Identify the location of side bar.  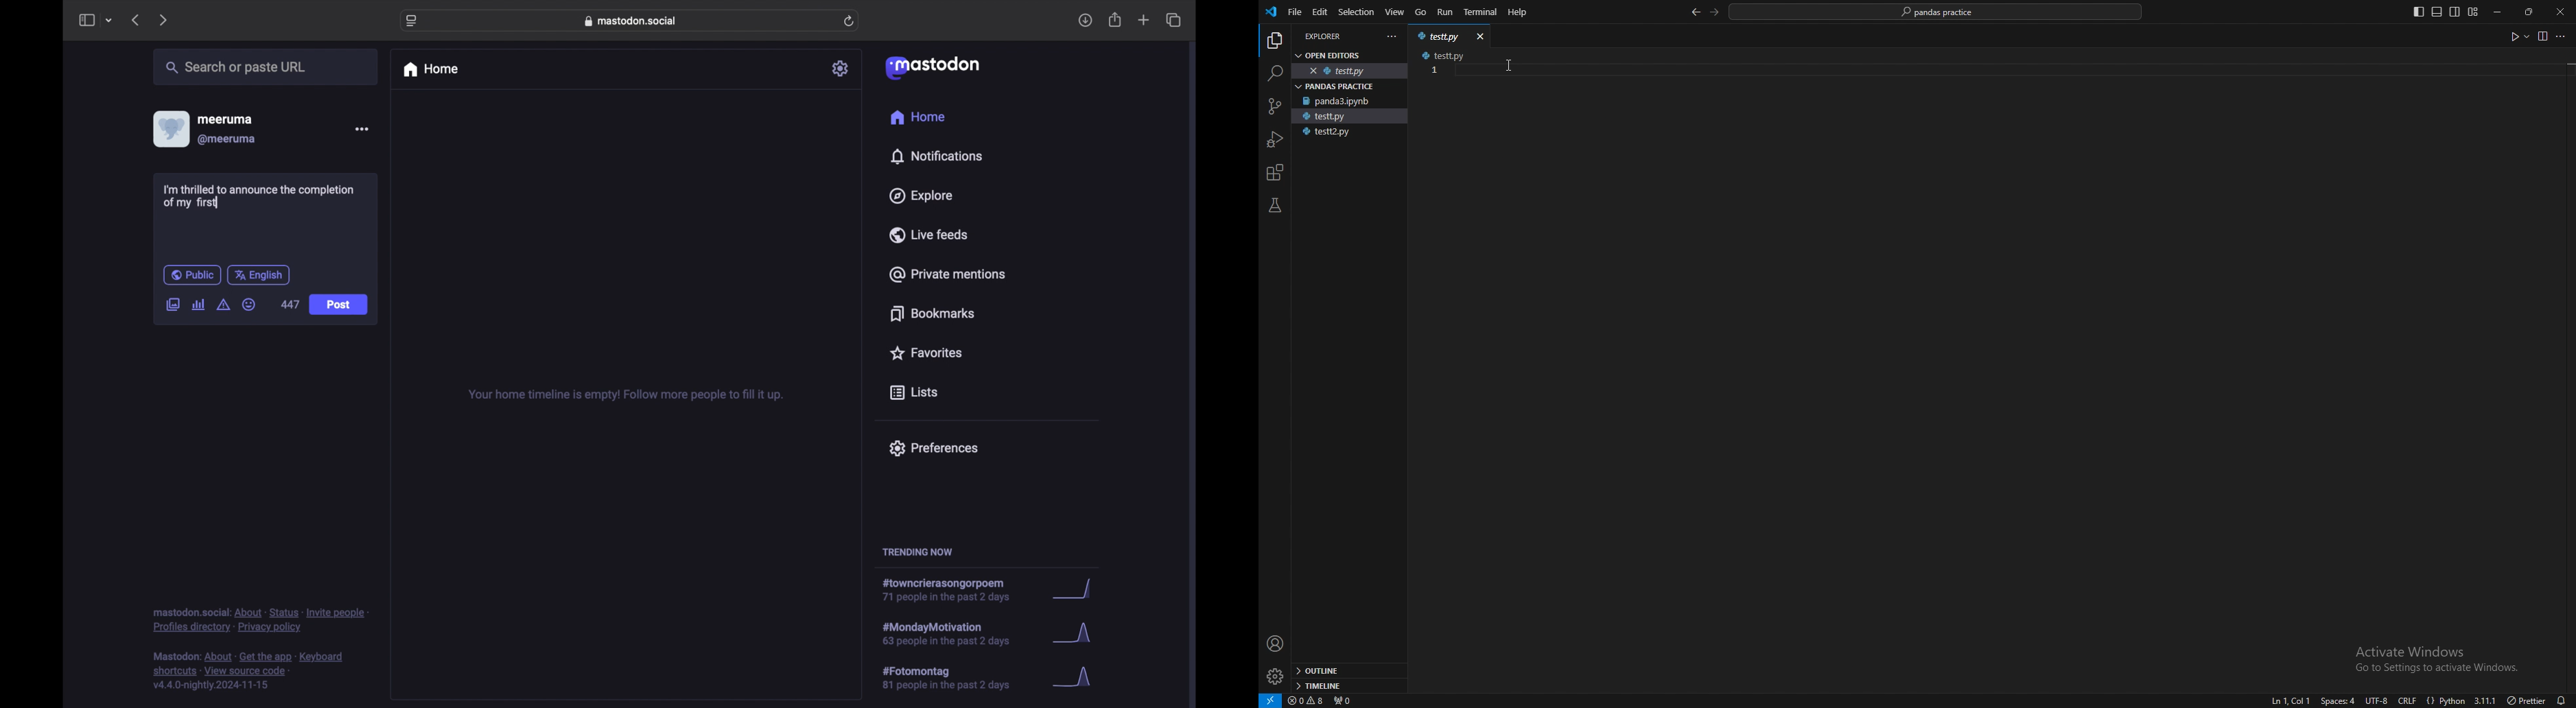
(86, 20).